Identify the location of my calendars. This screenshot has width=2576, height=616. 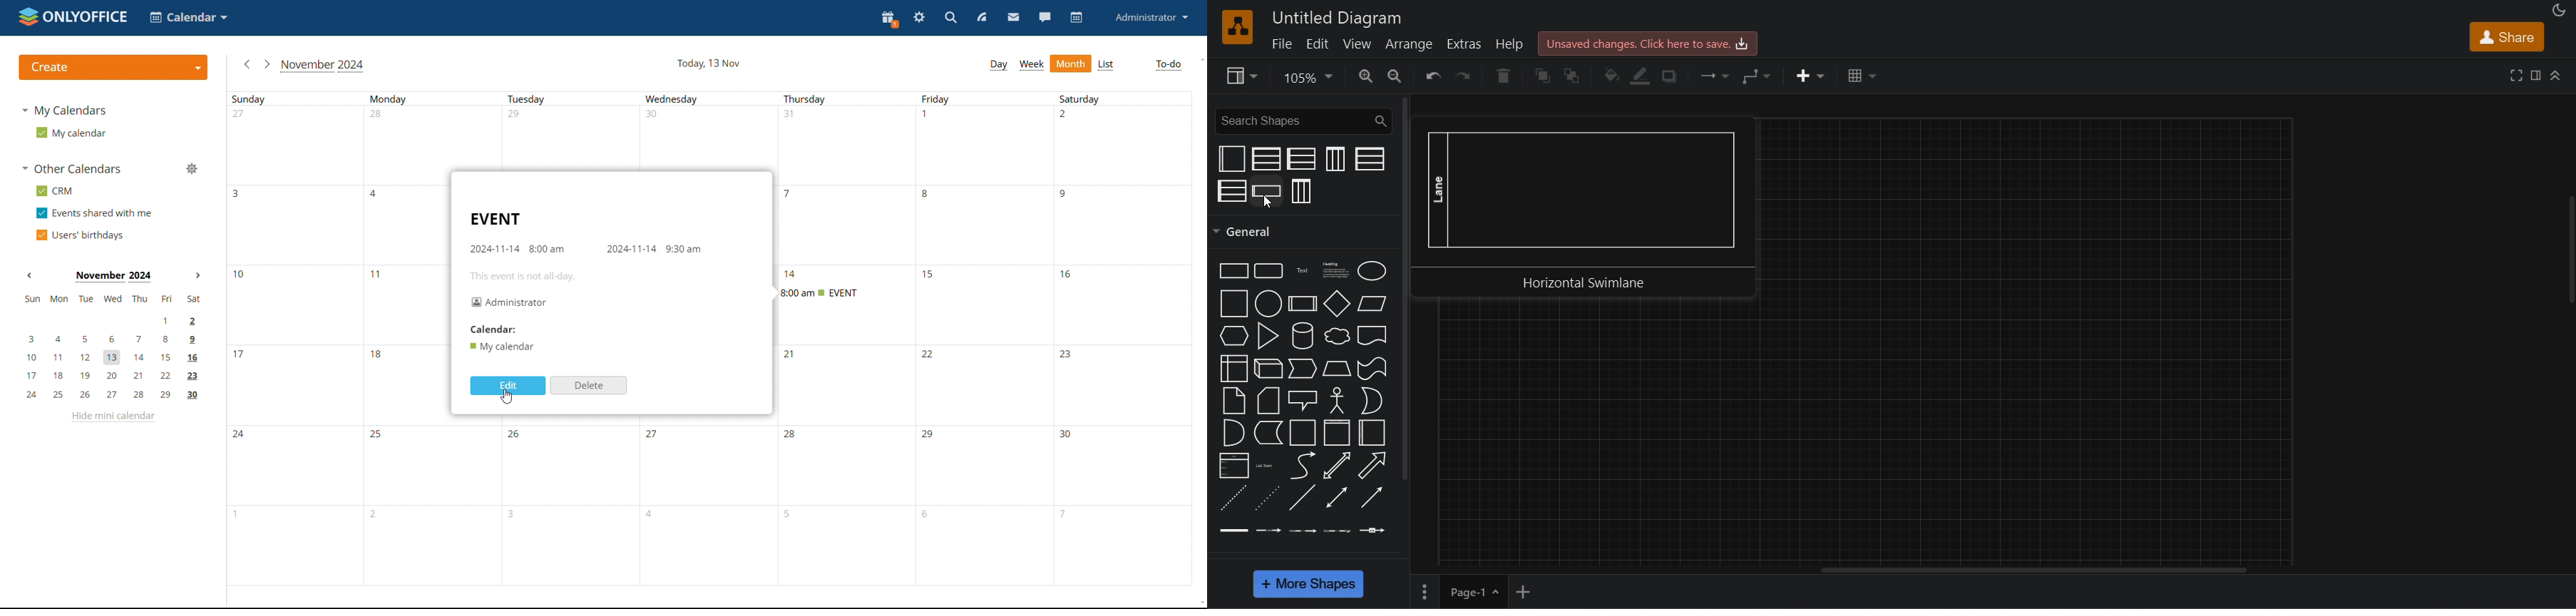
(67, 111).